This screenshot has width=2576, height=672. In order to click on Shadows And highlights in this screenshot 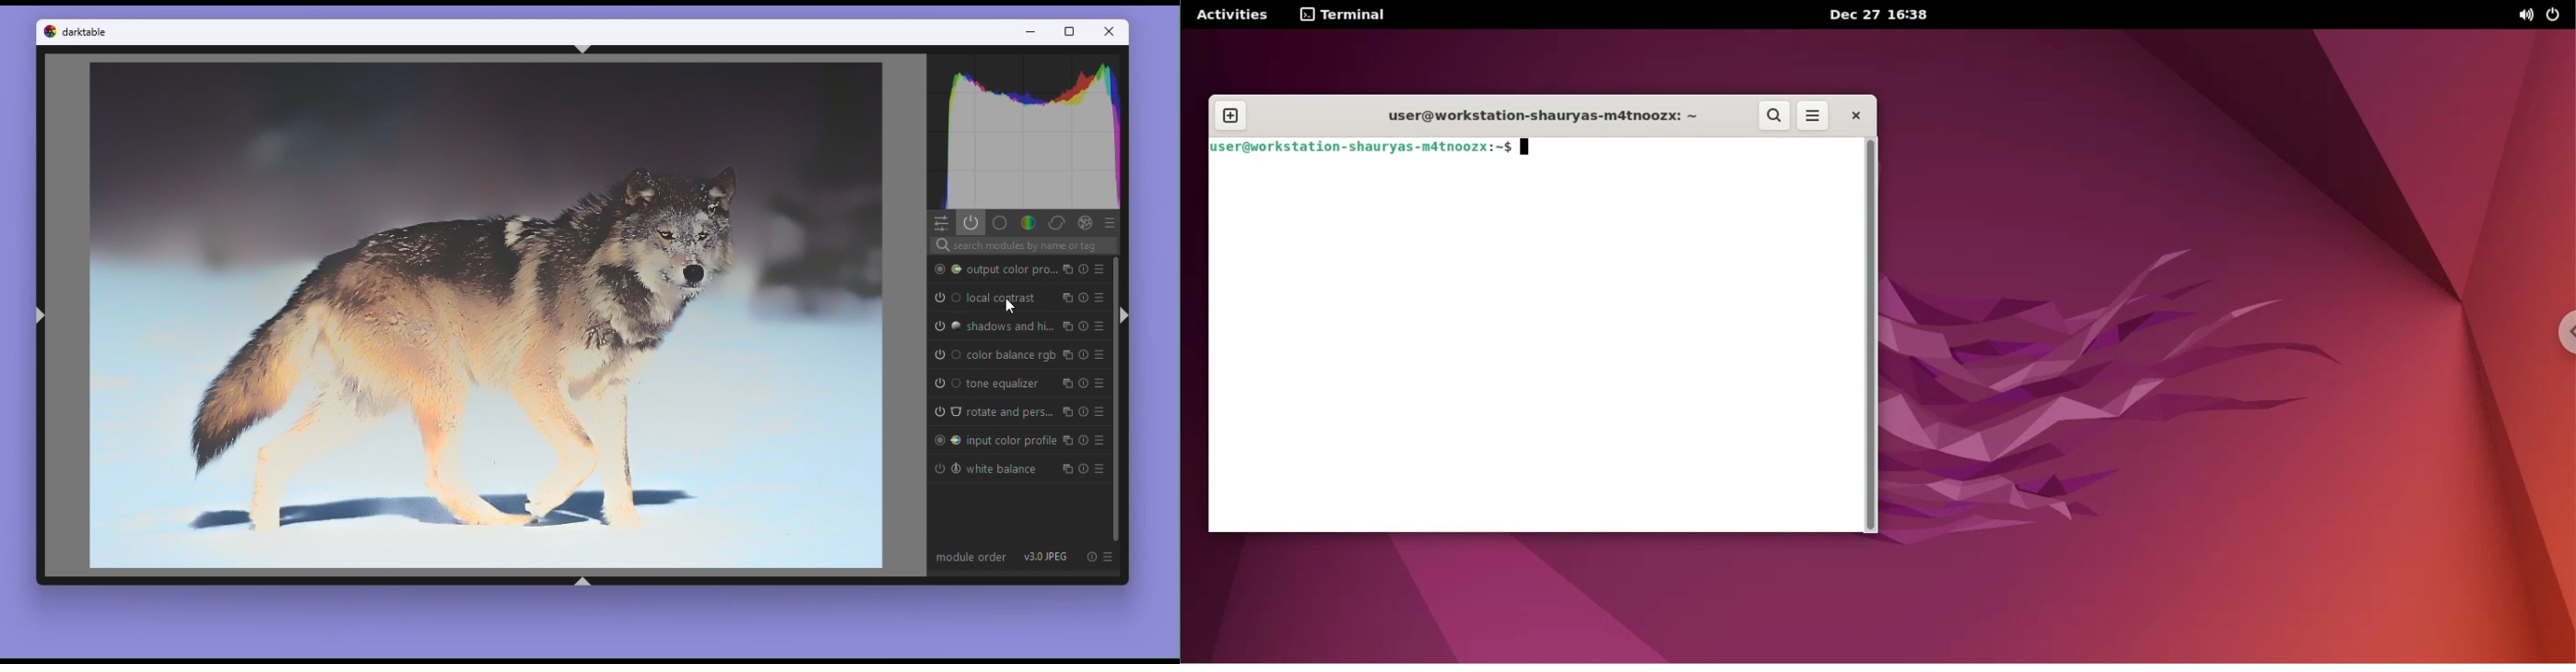, I will do `click(1009, 326)`.